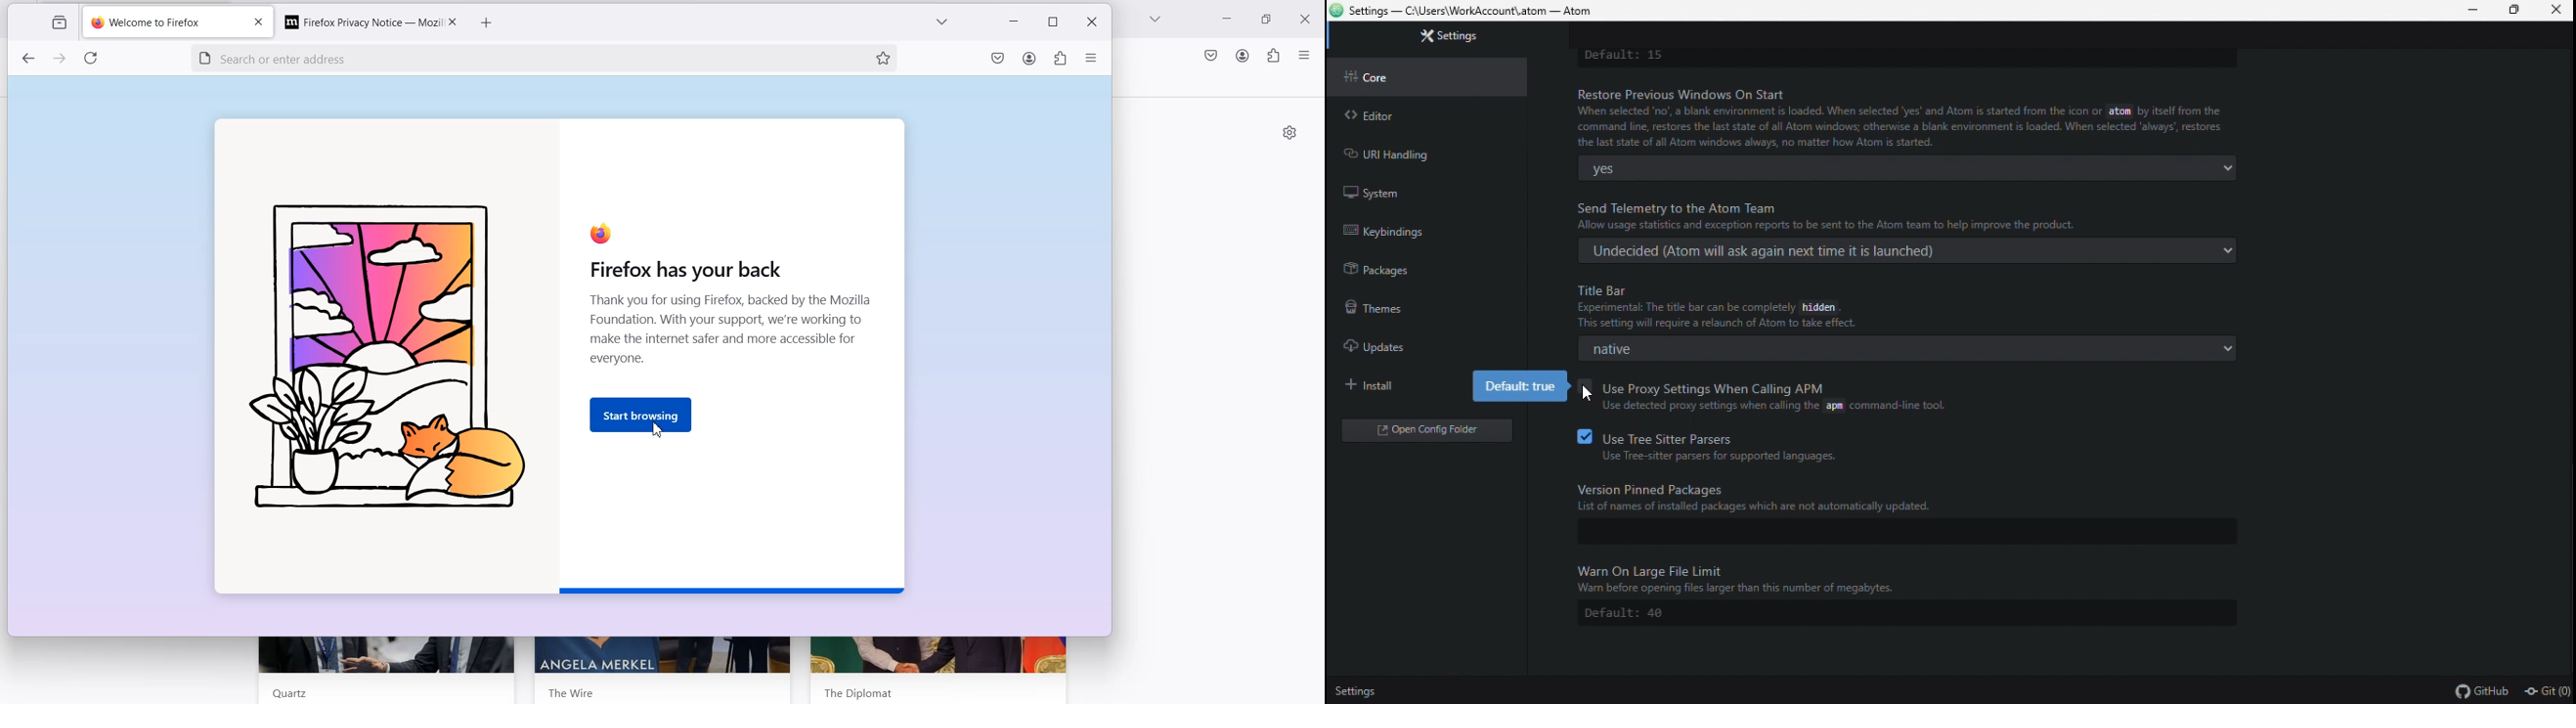 The height and width of the screenshot is (728, 2576). What do you see at coordinates (1425, 429) in the screenshot?
I see `open config editor` at bounding box center [1425, 429].